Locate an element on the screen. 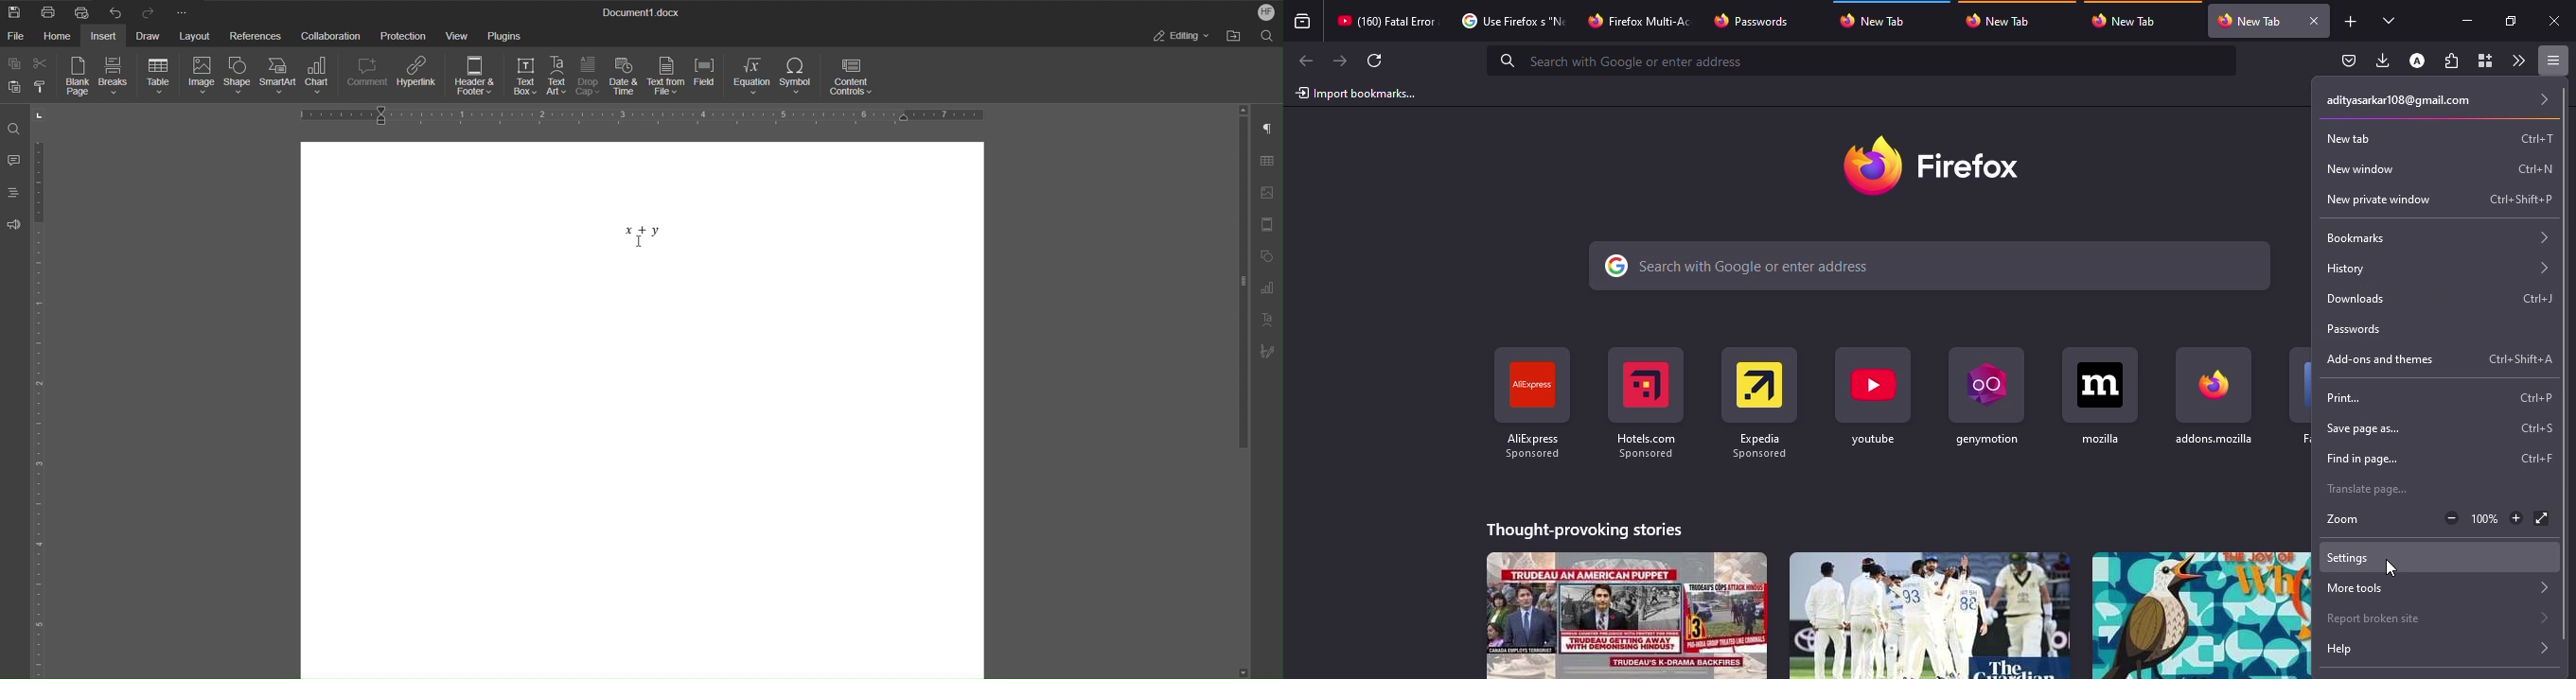  search is located at coordinates (1864, 61).